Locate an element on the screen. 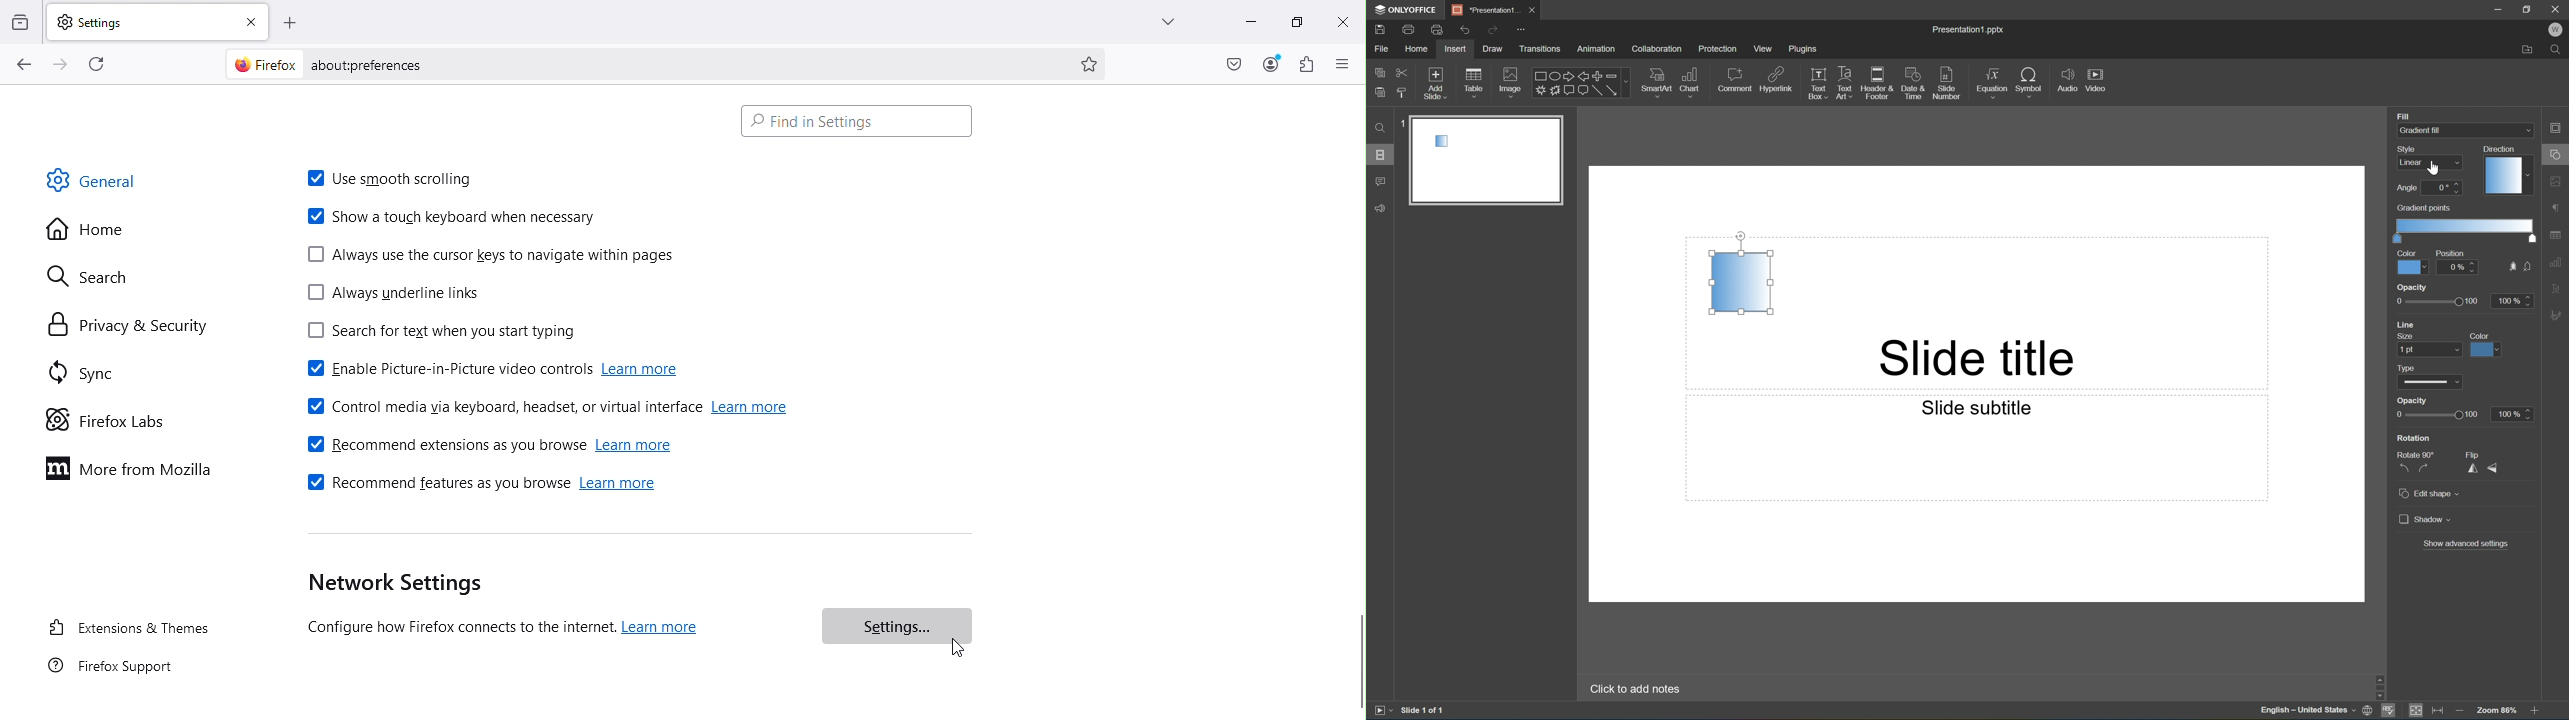  Insert is located at coordinates (1455, 49).